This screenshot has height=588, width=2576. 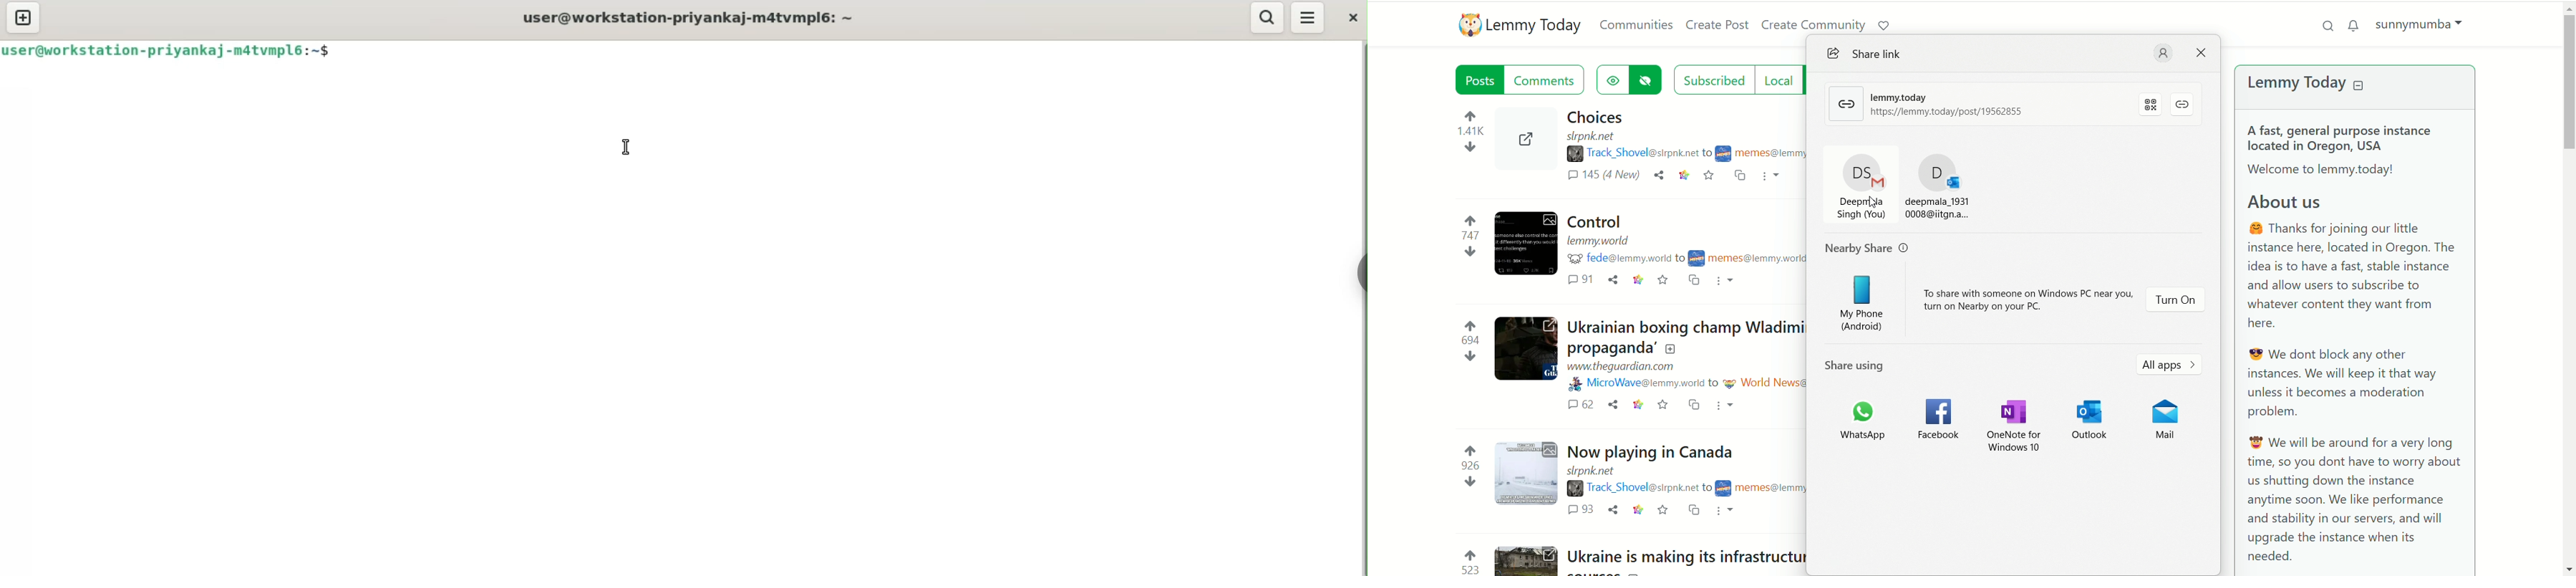 What do you see at coordinates (1527, 243) in the screenshot?
I see `Expand the post with the image` at bounding box center [1527, 243].